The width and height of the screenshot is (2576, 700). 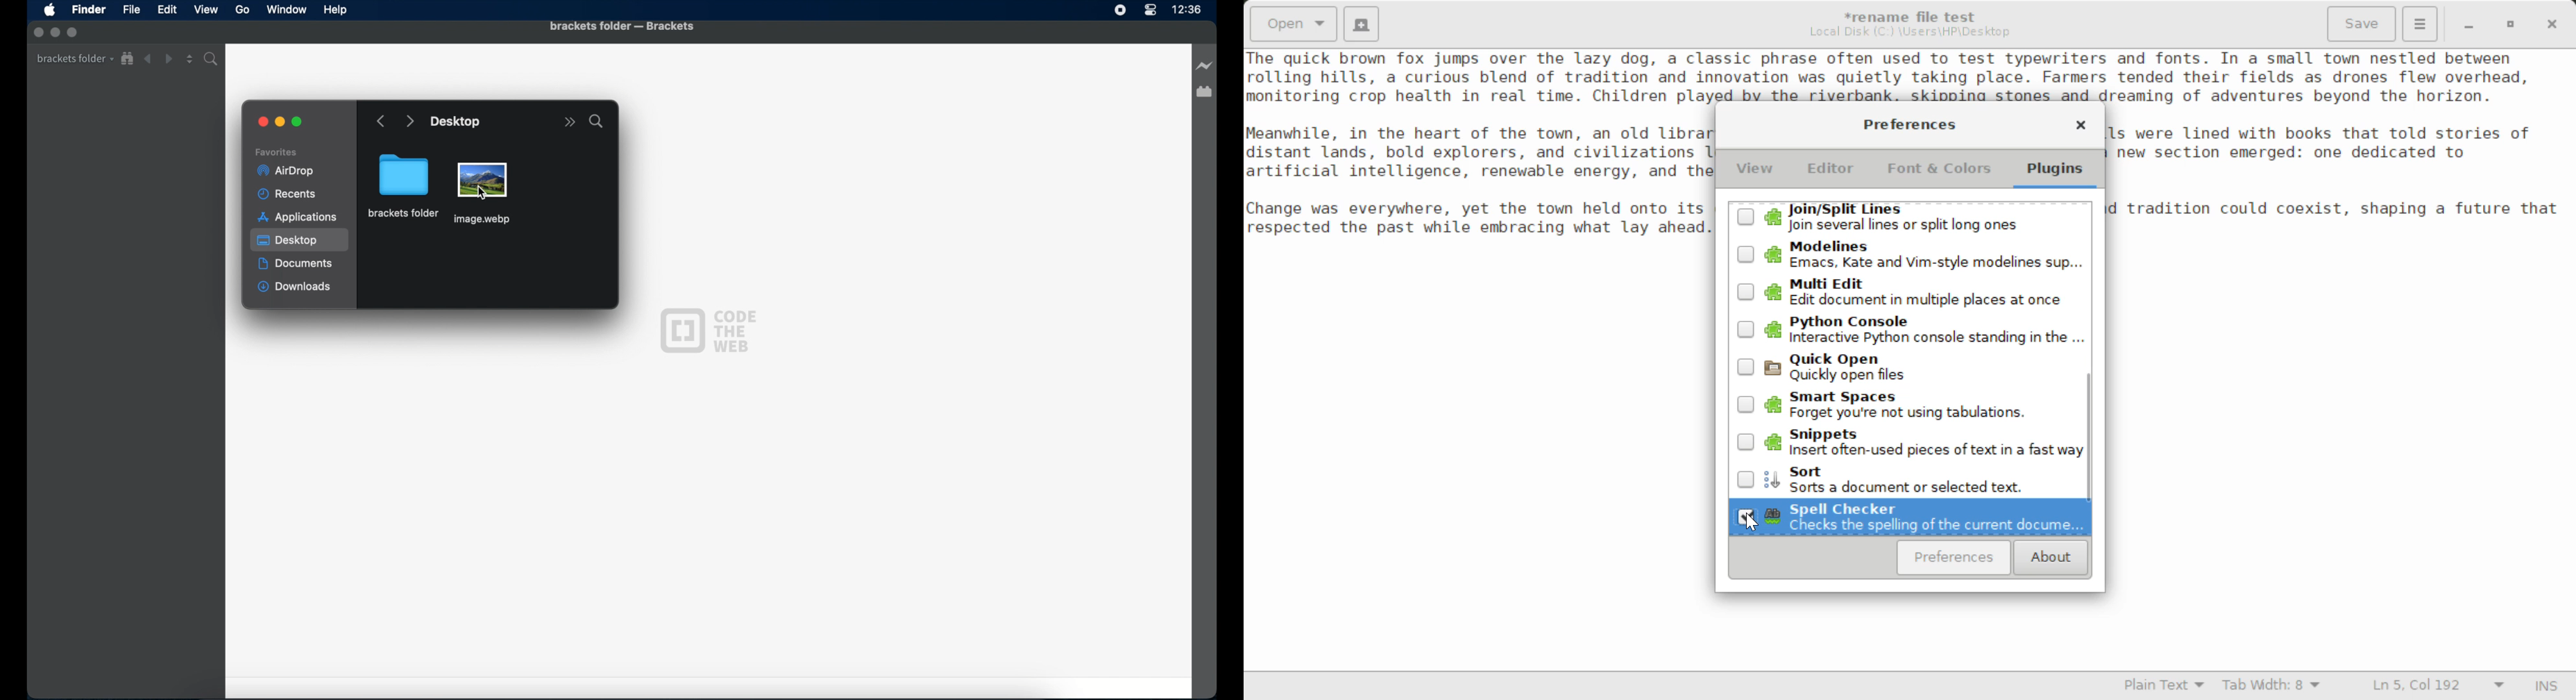 What do you see at coordinates (1746, 515) in the screenshot?
I see `Cursor Position to Unselect` at bounding box center [1746, 515].